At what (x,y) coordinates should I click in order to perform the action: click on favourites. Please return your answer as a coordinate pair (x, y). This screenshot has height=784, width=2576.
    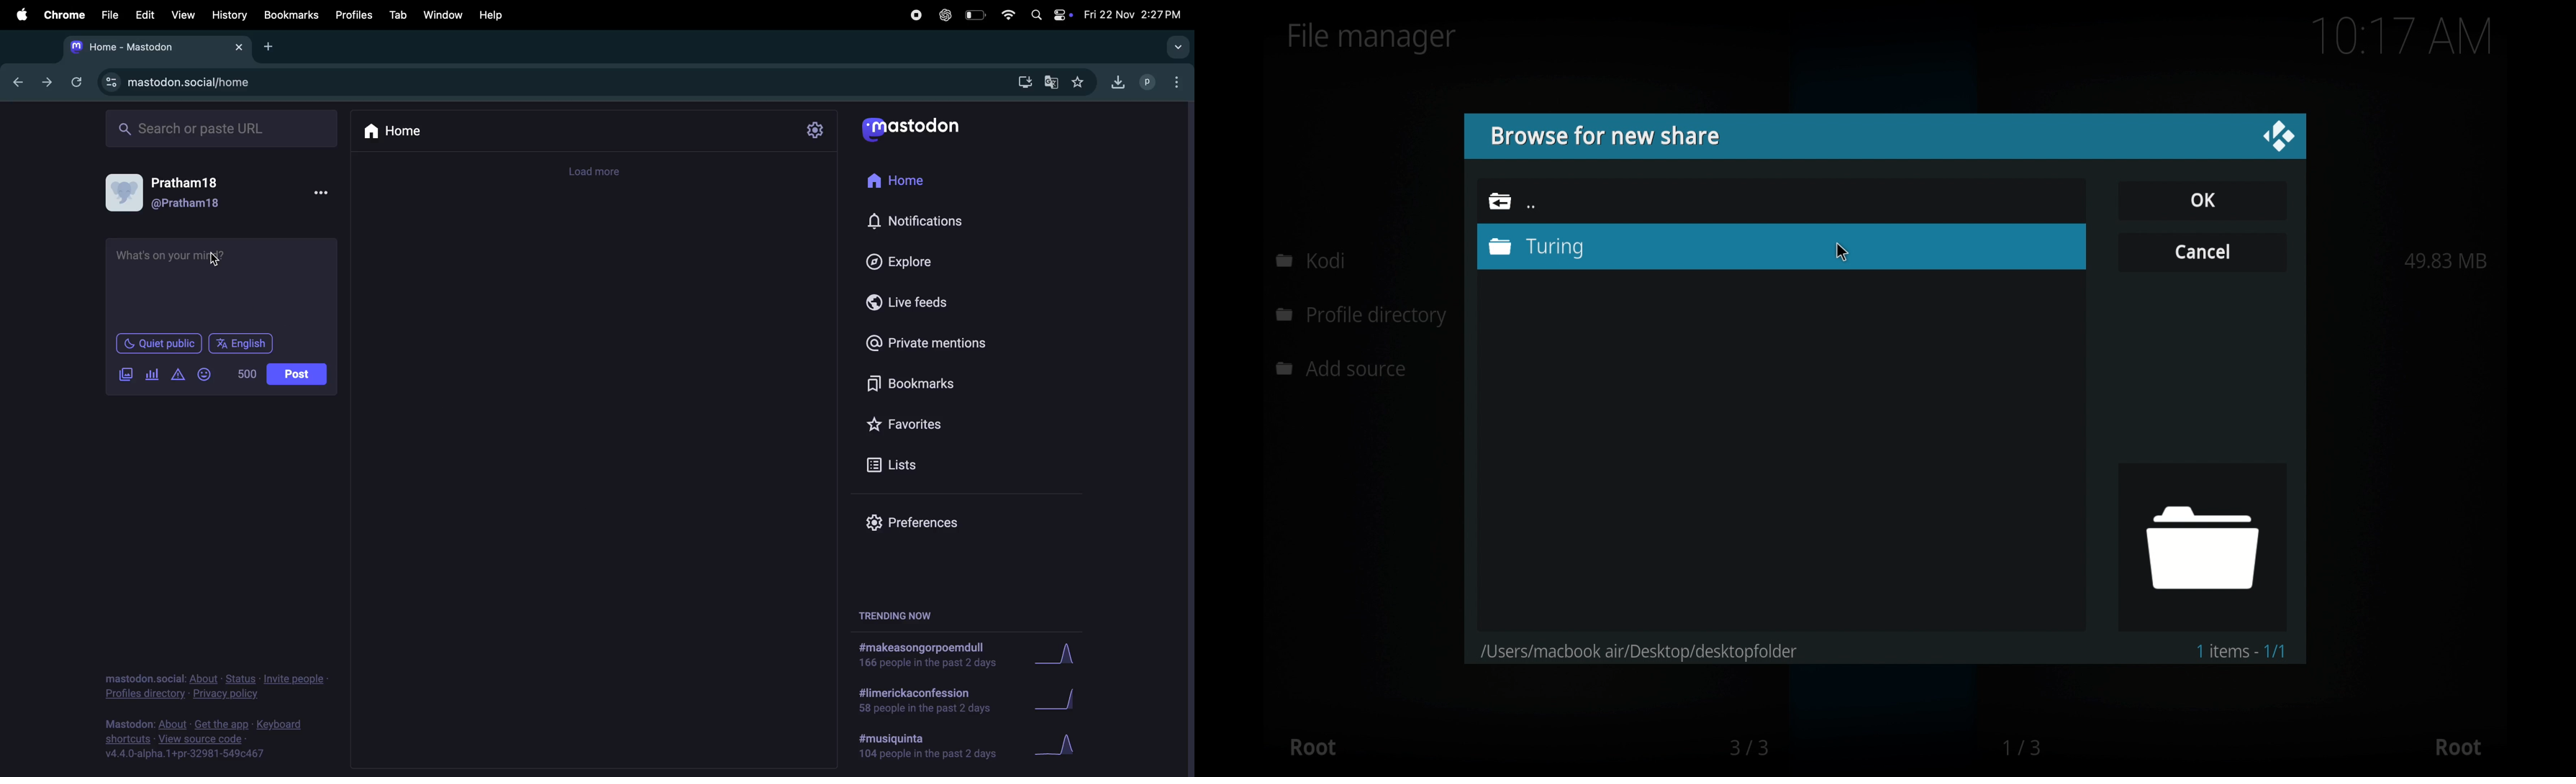
    Looking at the image, I should click on (1080, 82).